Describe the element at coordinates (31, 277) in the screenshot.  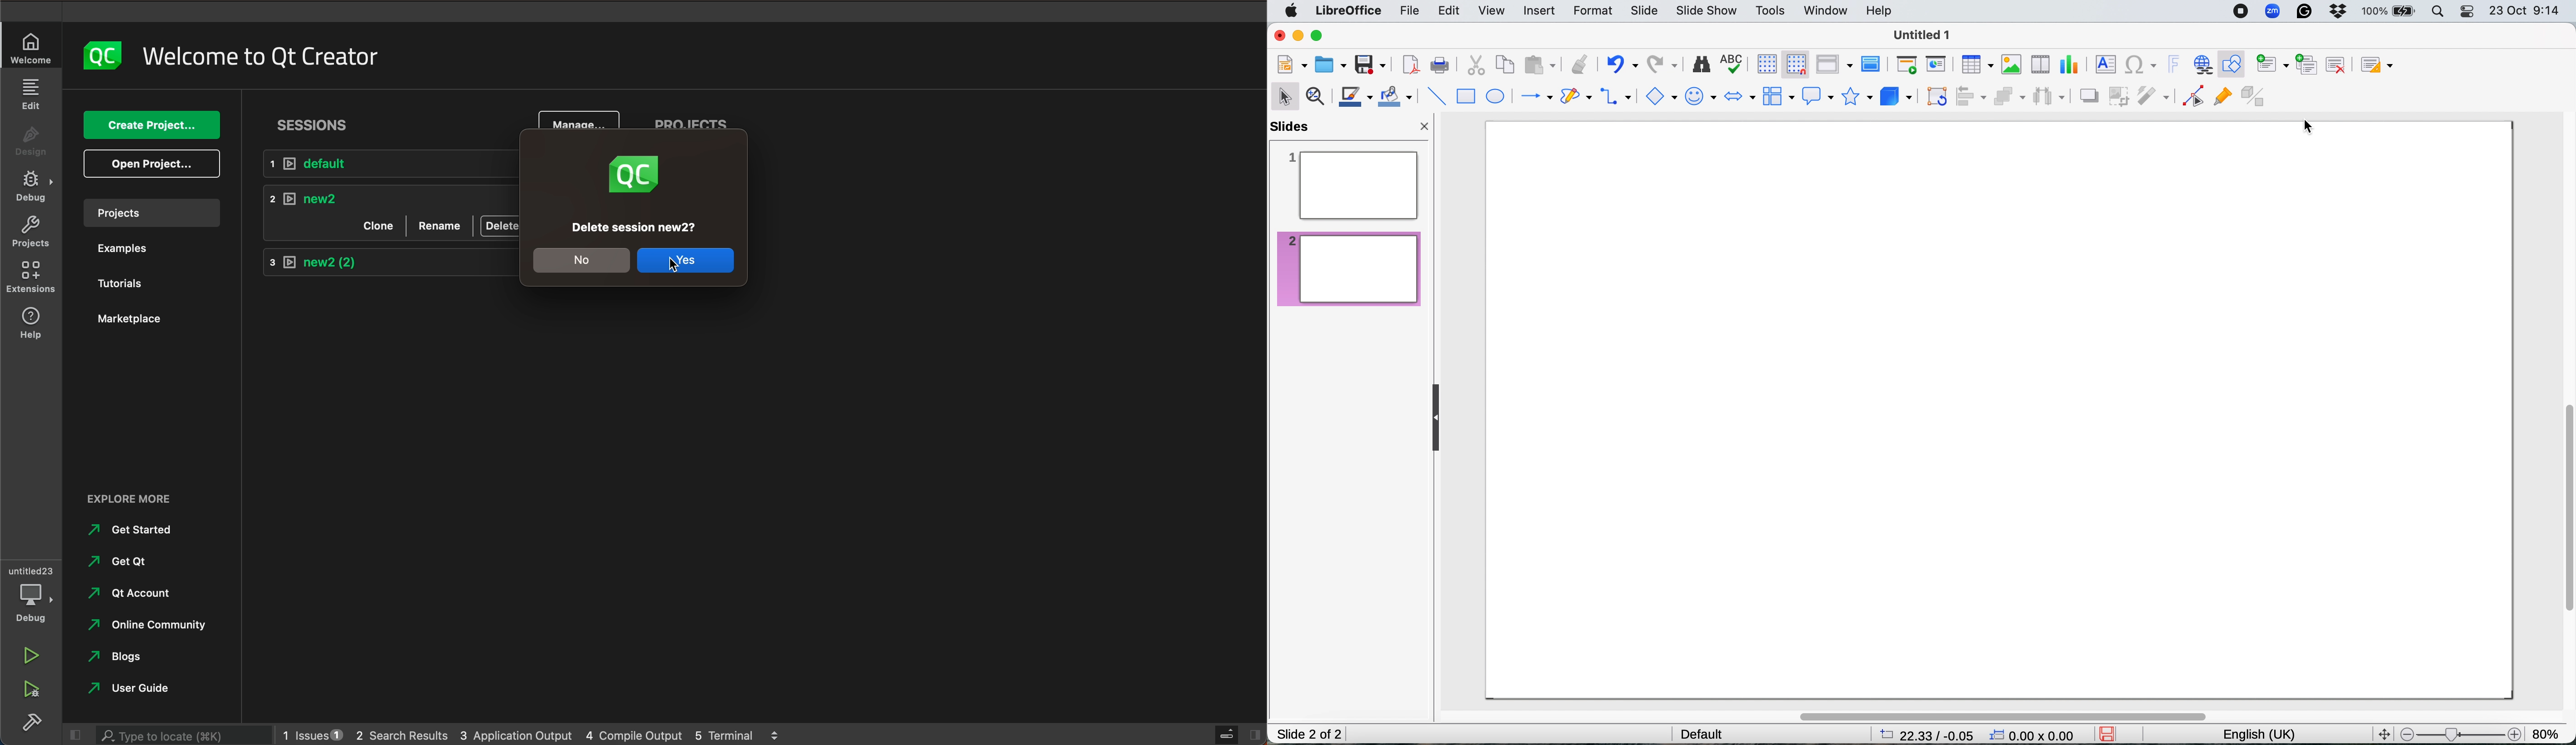
I see `extensions` at that location.